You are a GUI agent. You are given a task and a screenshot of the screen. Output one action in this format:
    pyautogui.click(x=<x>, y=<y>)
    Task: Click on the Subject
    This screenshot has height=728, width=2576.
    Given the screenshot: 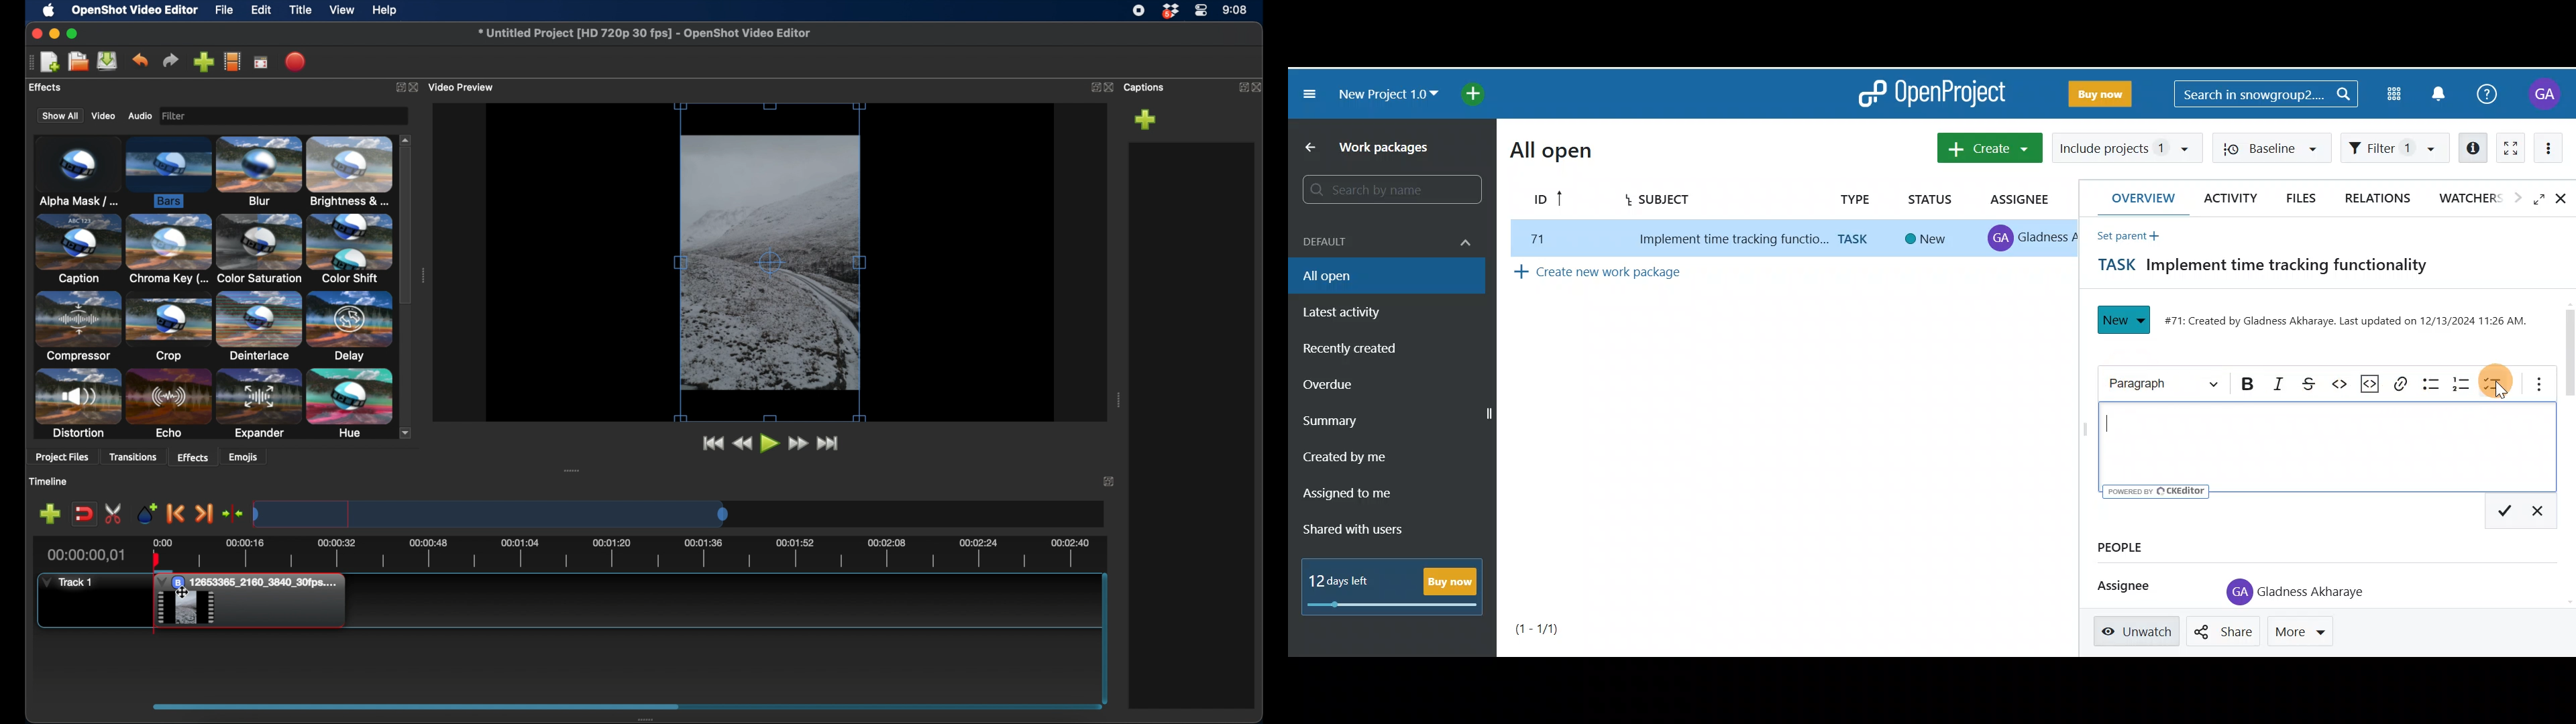 What is the action you would take?
    pyautogui.click(x=1679, y=203)
    